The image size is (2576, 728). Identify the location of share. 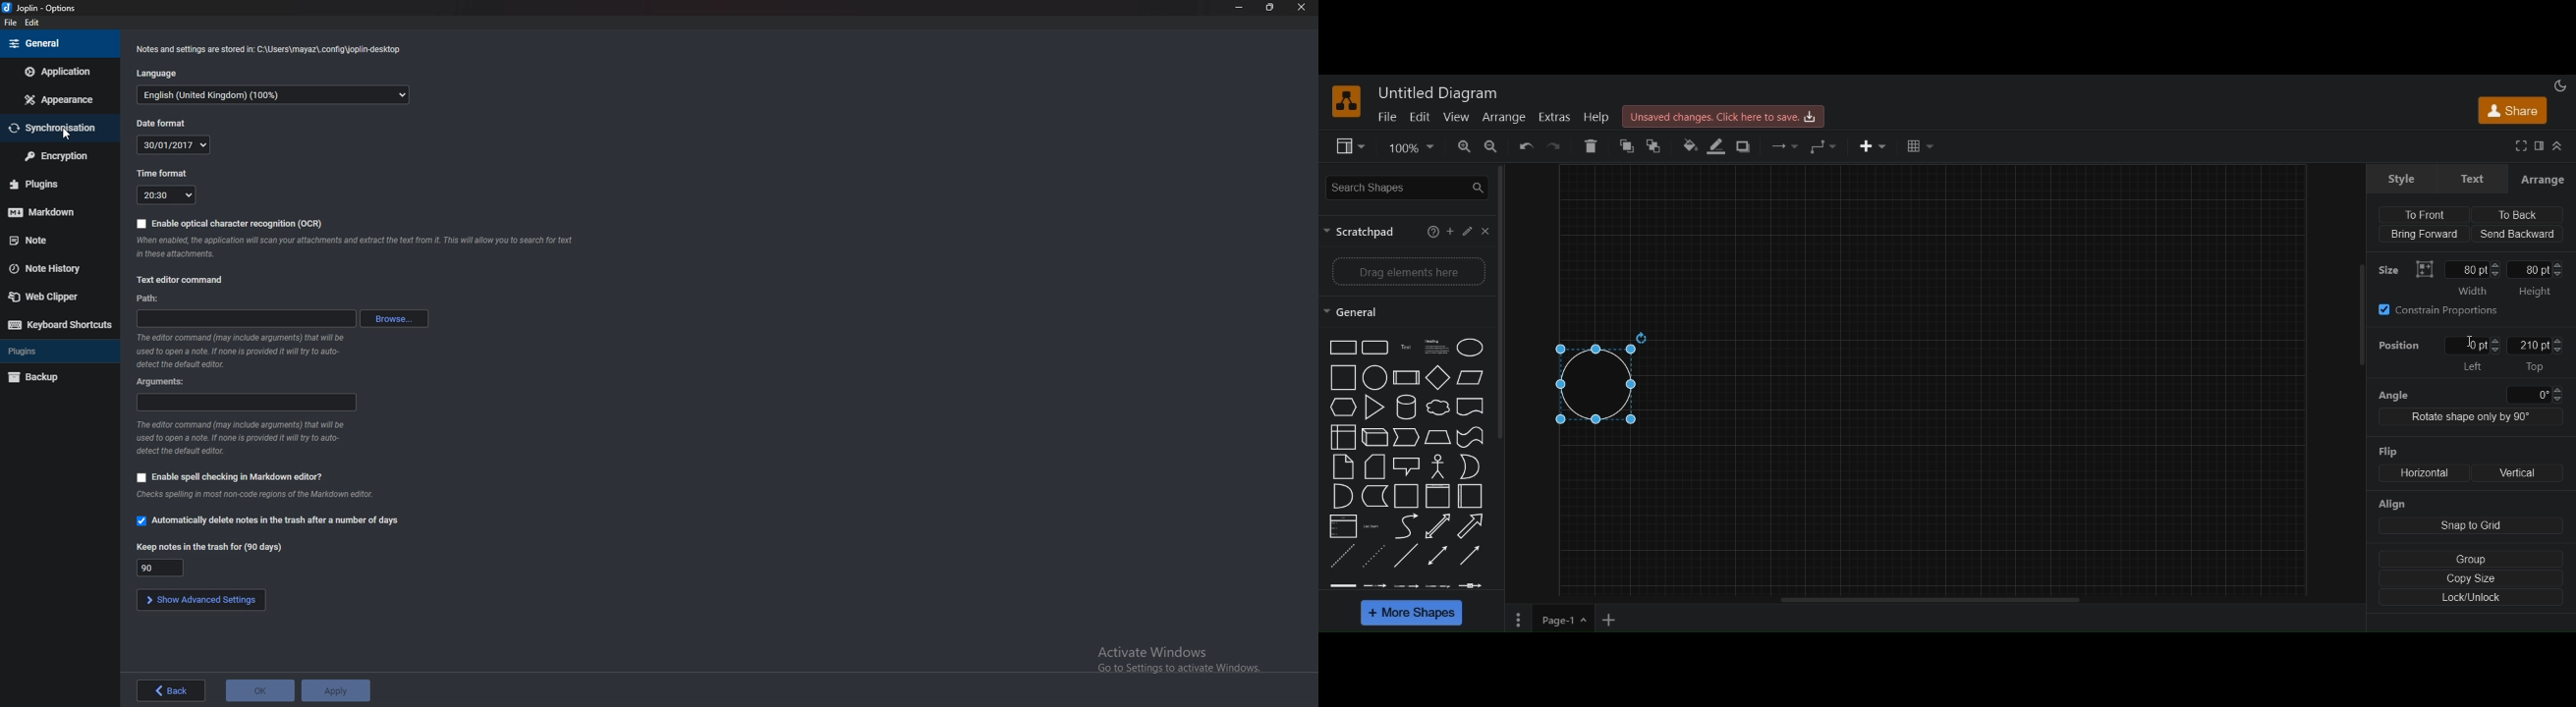
(2510, 113).